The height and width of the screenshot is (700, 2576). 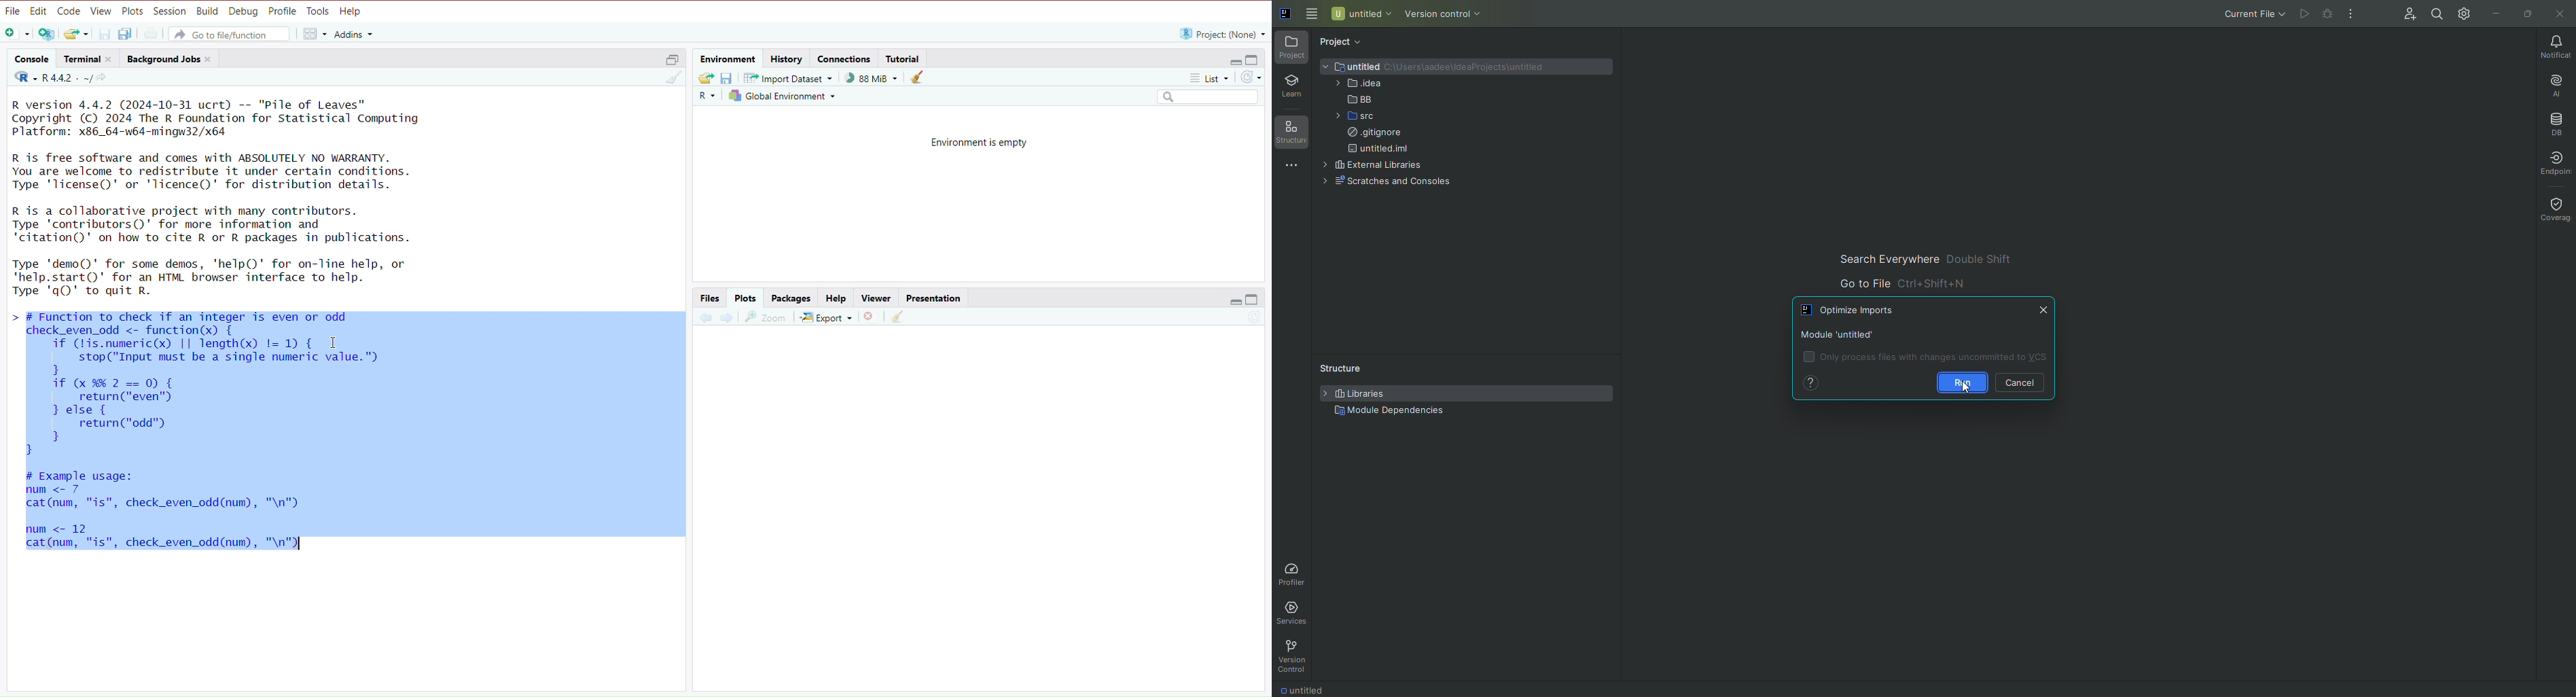 I want to click on Libraries, so click(x=1359, y=394).